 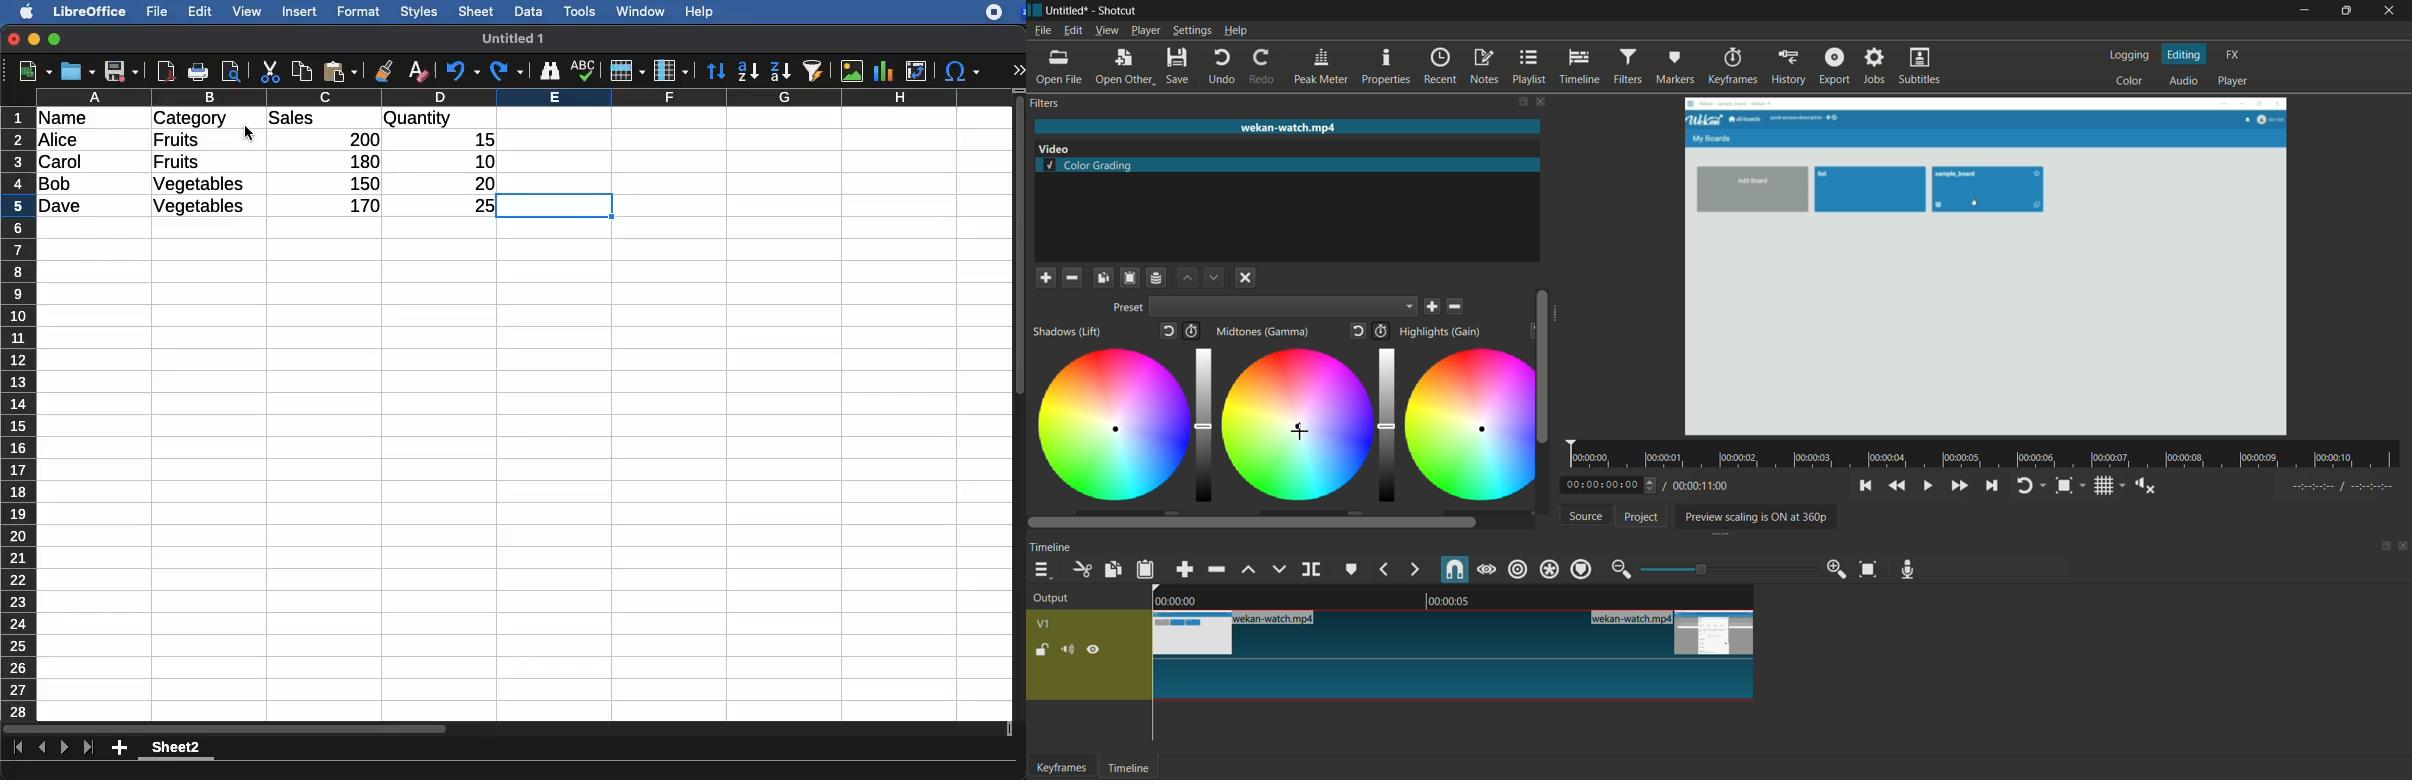 What do you see at coordinates (1287, 127) in the screenshot?
I see `imported file name` at bounding box center [1287, 127].